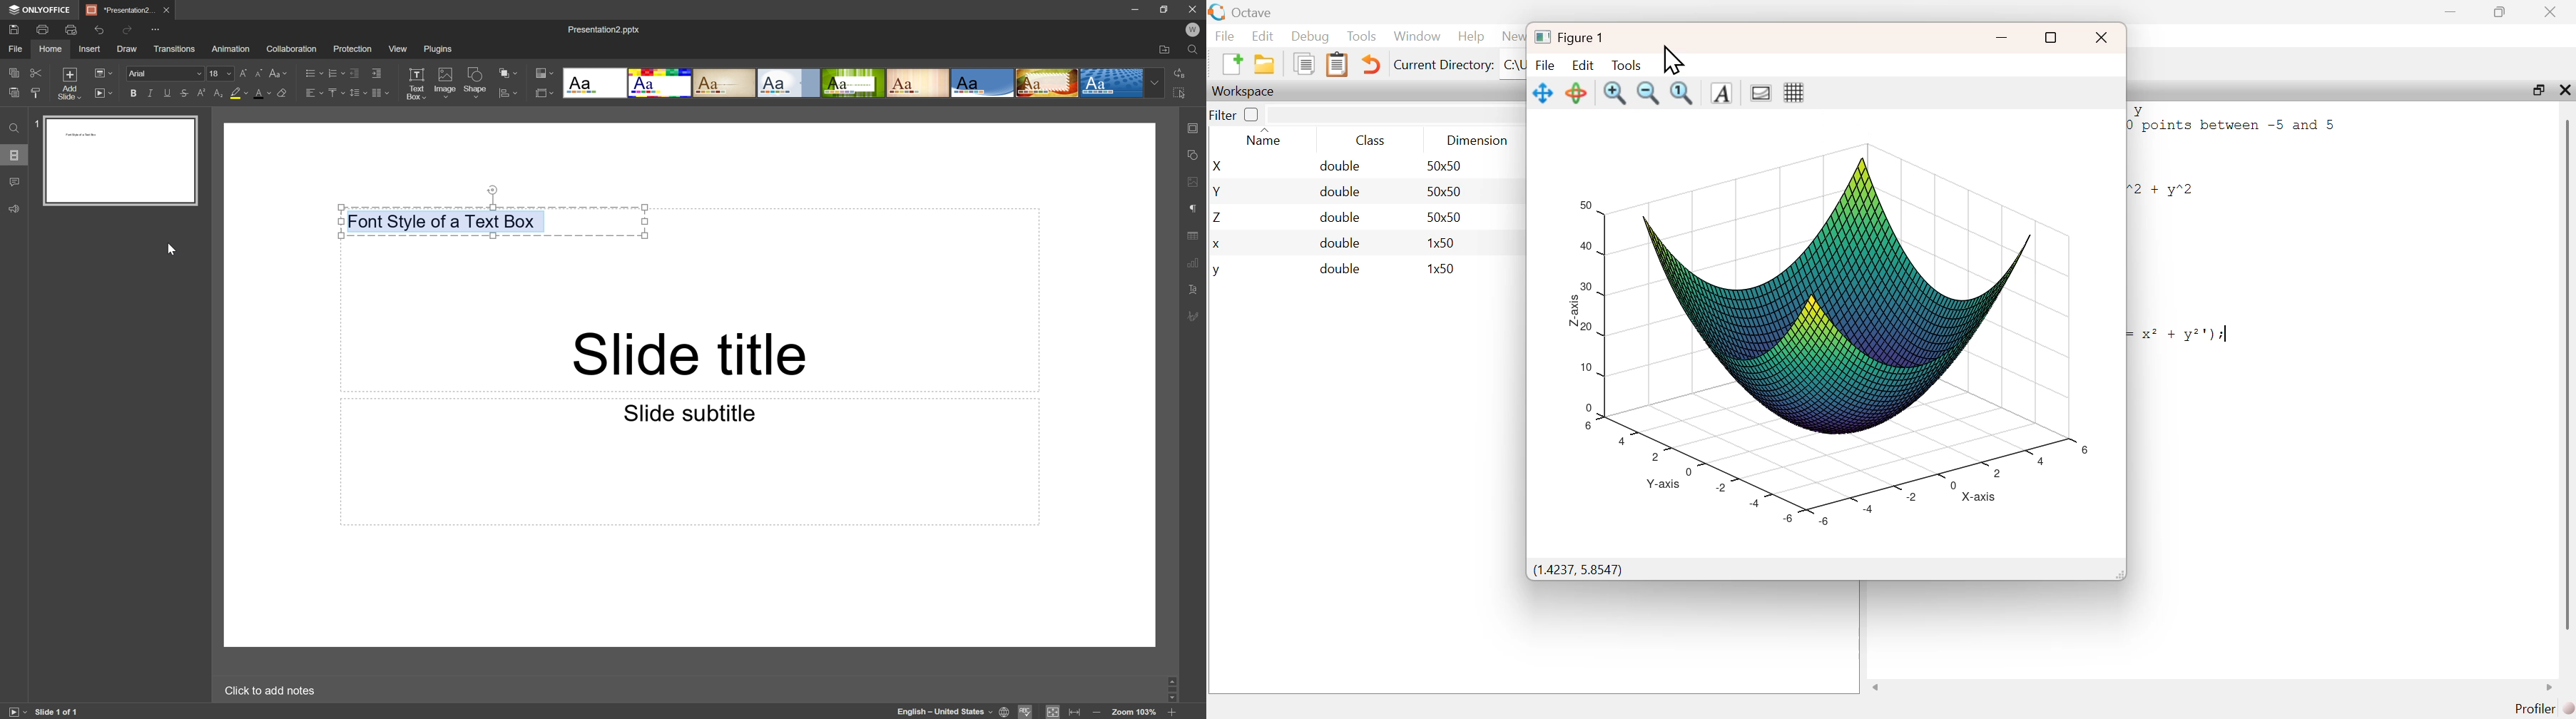  What do you see at coordinates (2567, 374) in the screenshot?
I see `scroll bar` at bounding box center [2567, 374].